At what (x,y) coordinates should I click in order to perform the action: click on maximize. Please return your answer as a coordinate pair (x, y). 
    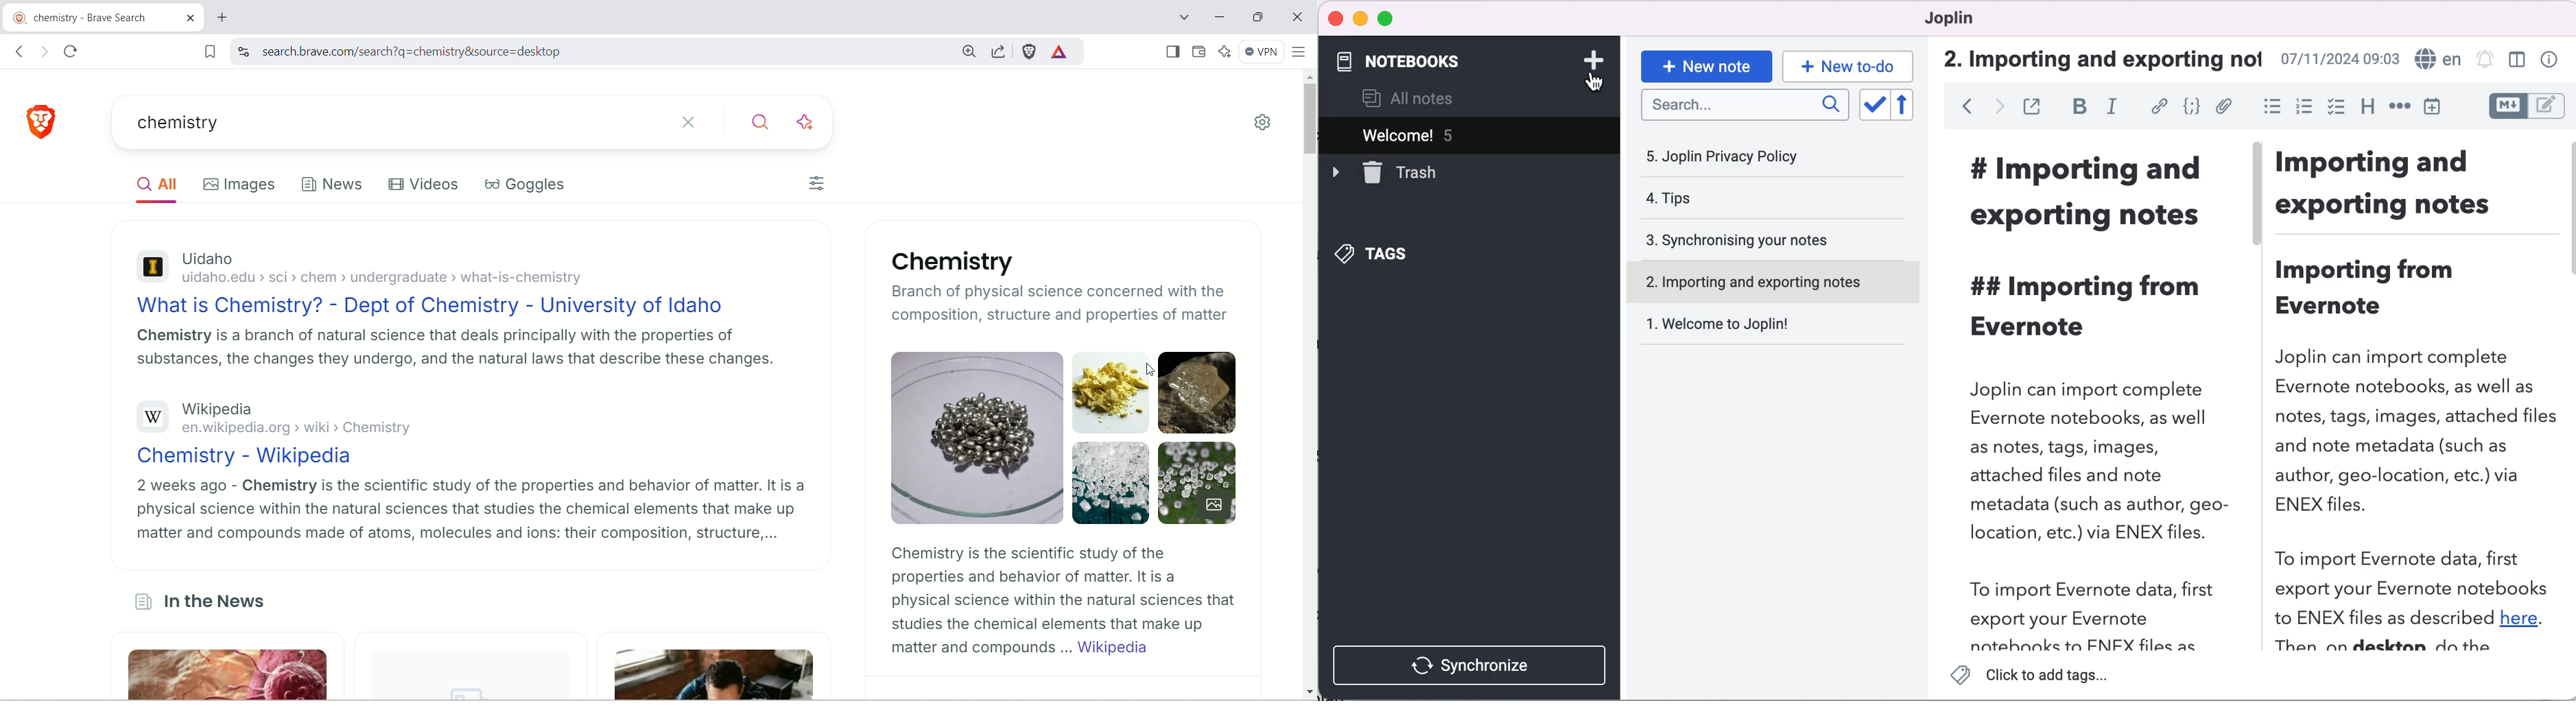
    Looking at the image, I should click on (1388, 19).